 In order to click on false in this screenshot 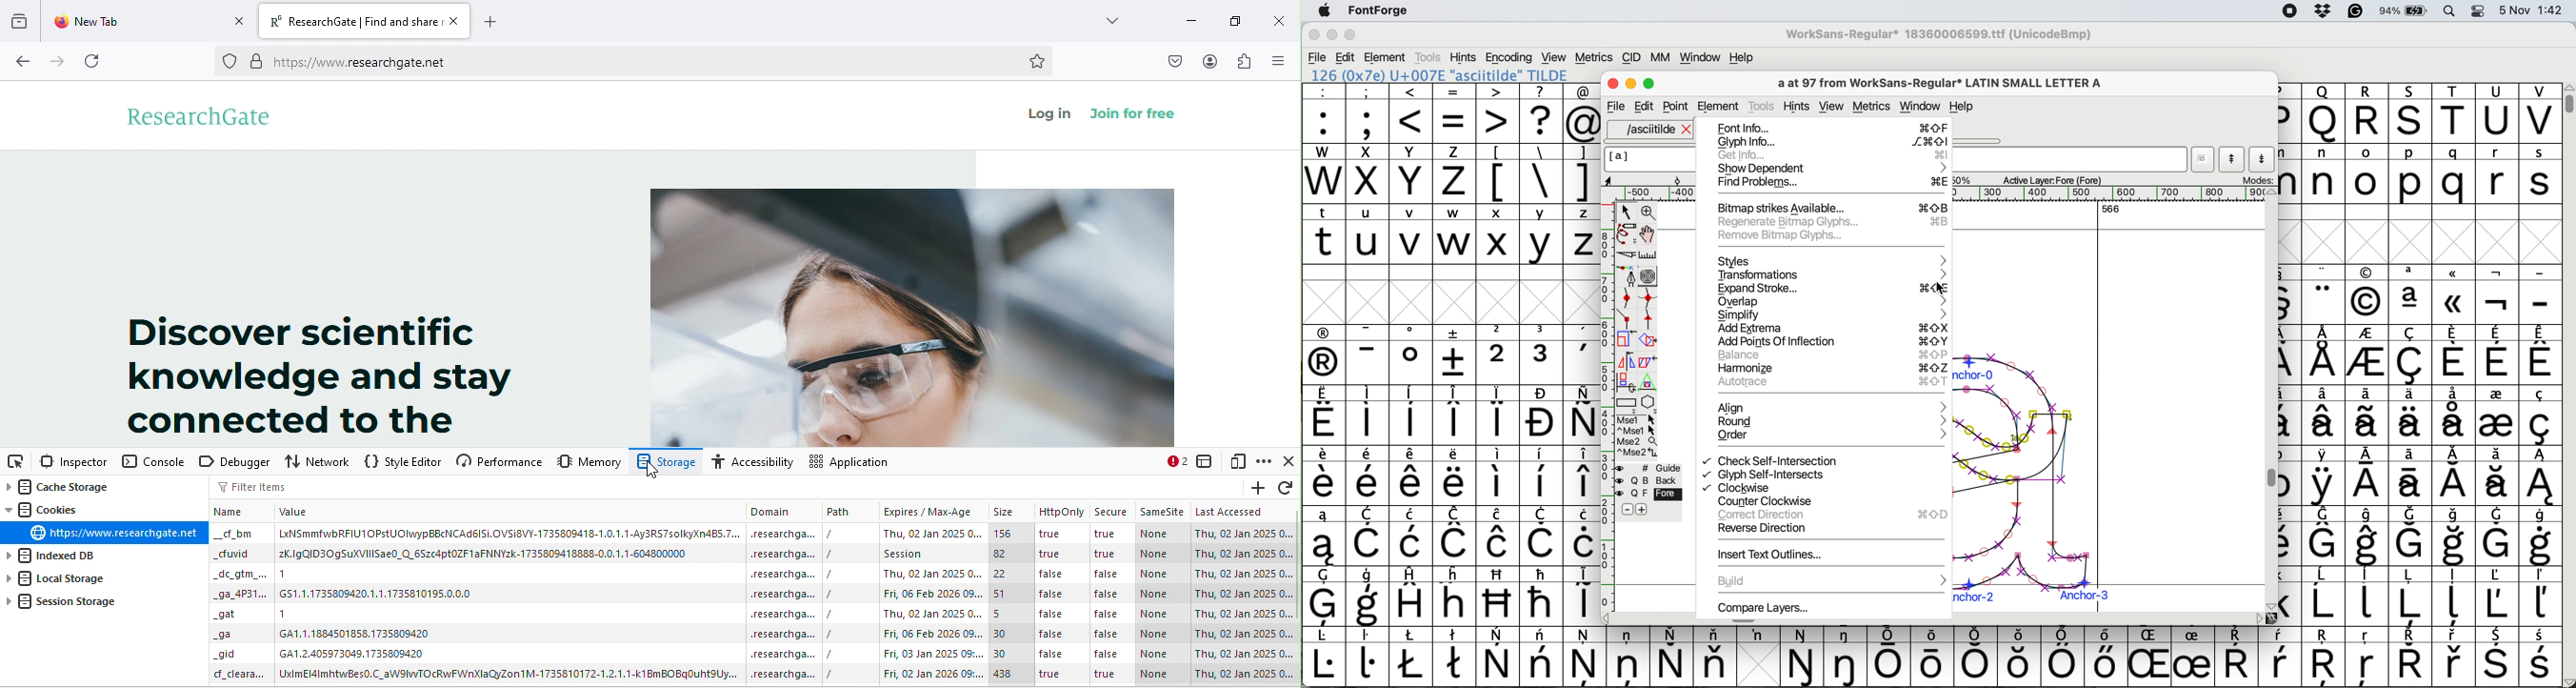, I will do `click(1110, 614)`.